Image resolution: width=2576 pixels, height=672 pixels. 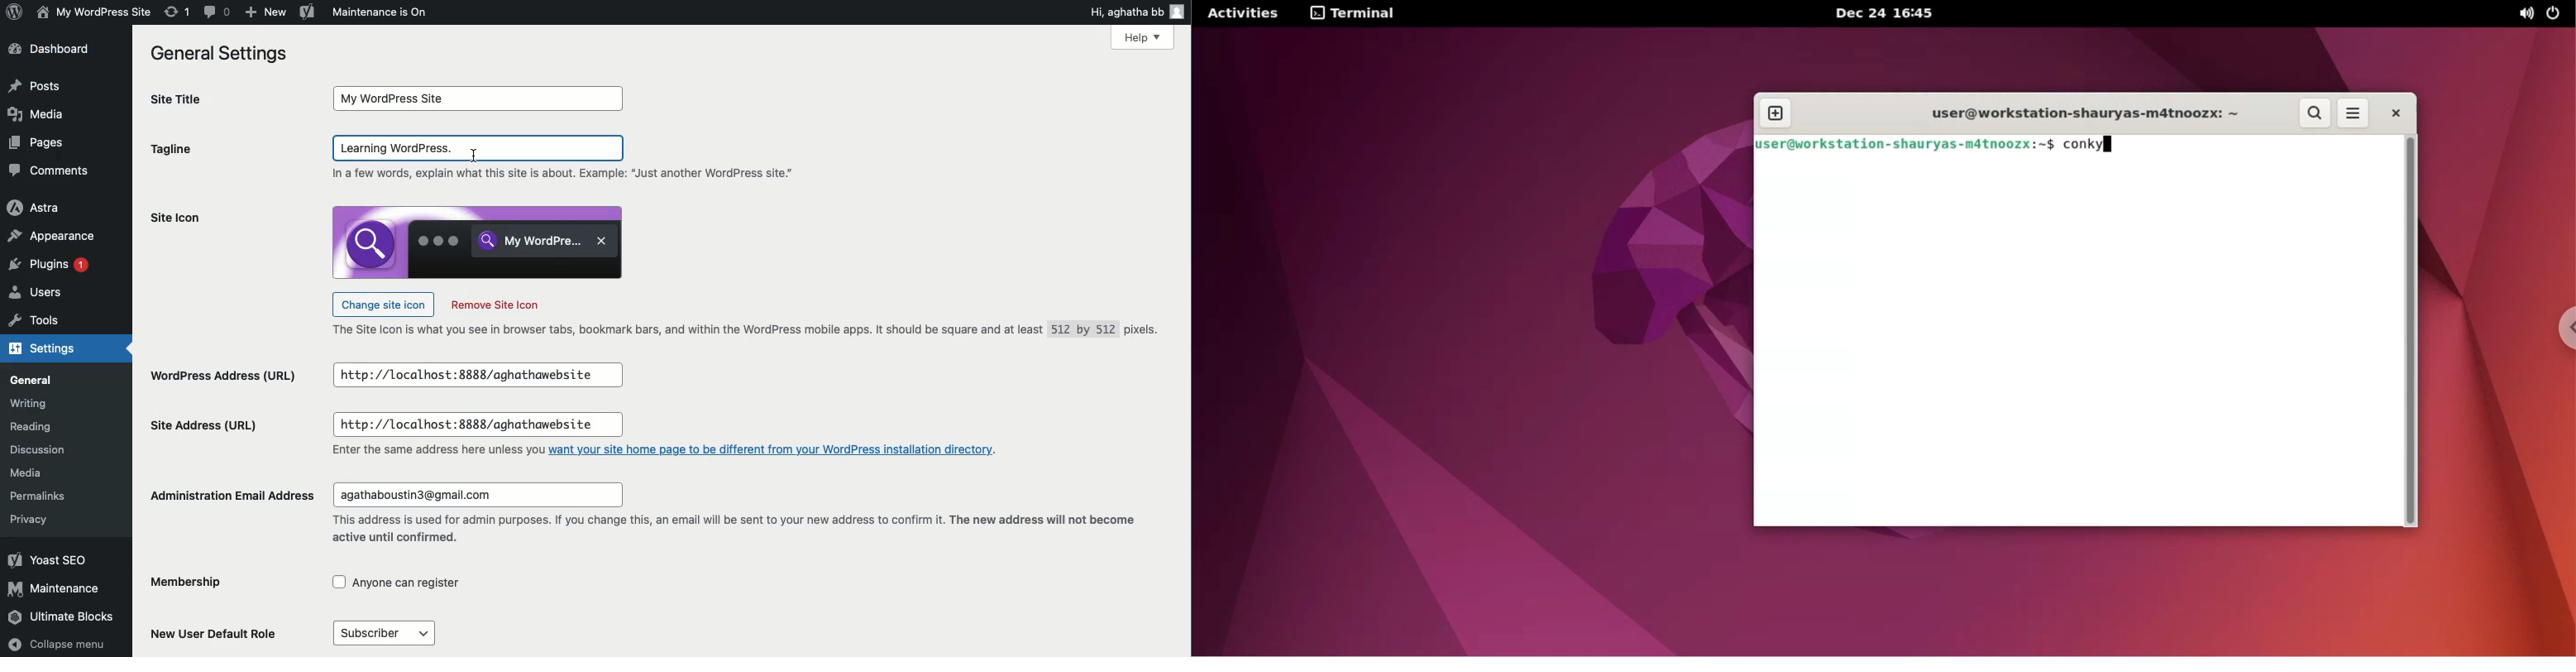 I want to click on Collapse menu, so click(x=59, y=645).